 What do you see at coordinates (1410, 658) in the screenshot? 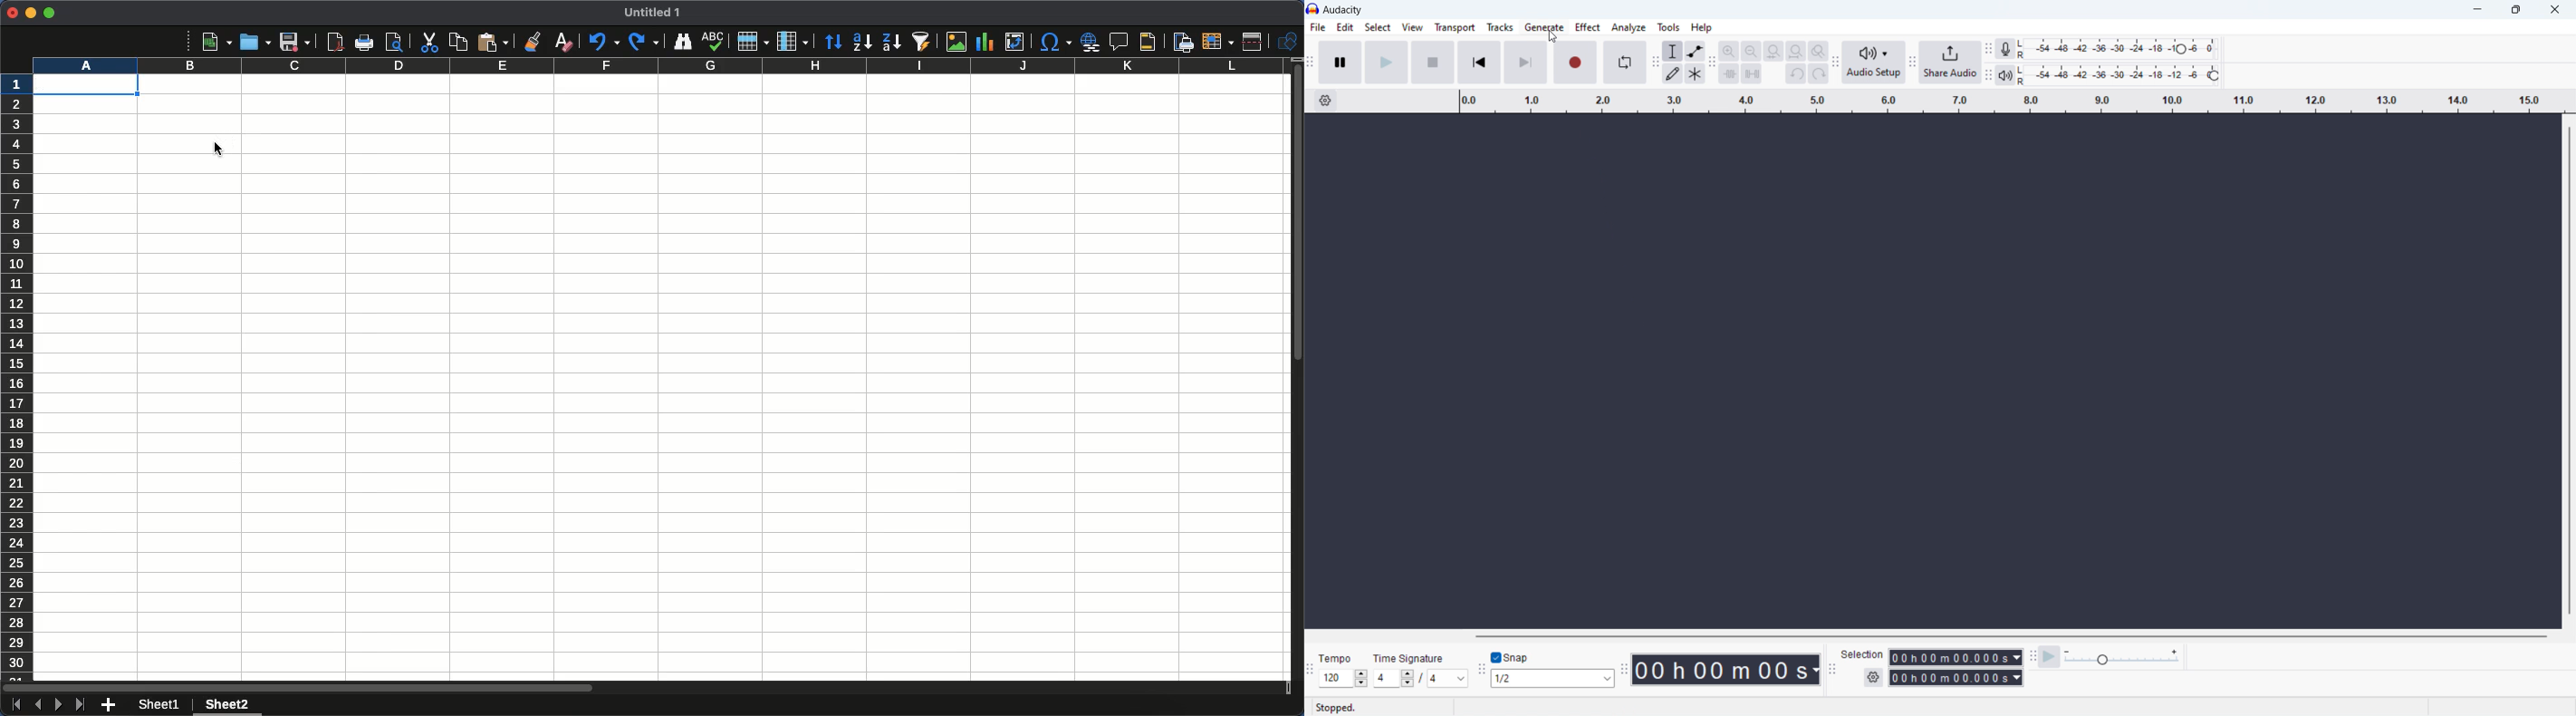
I see `Time signature` at bounding box center [1410, 658].